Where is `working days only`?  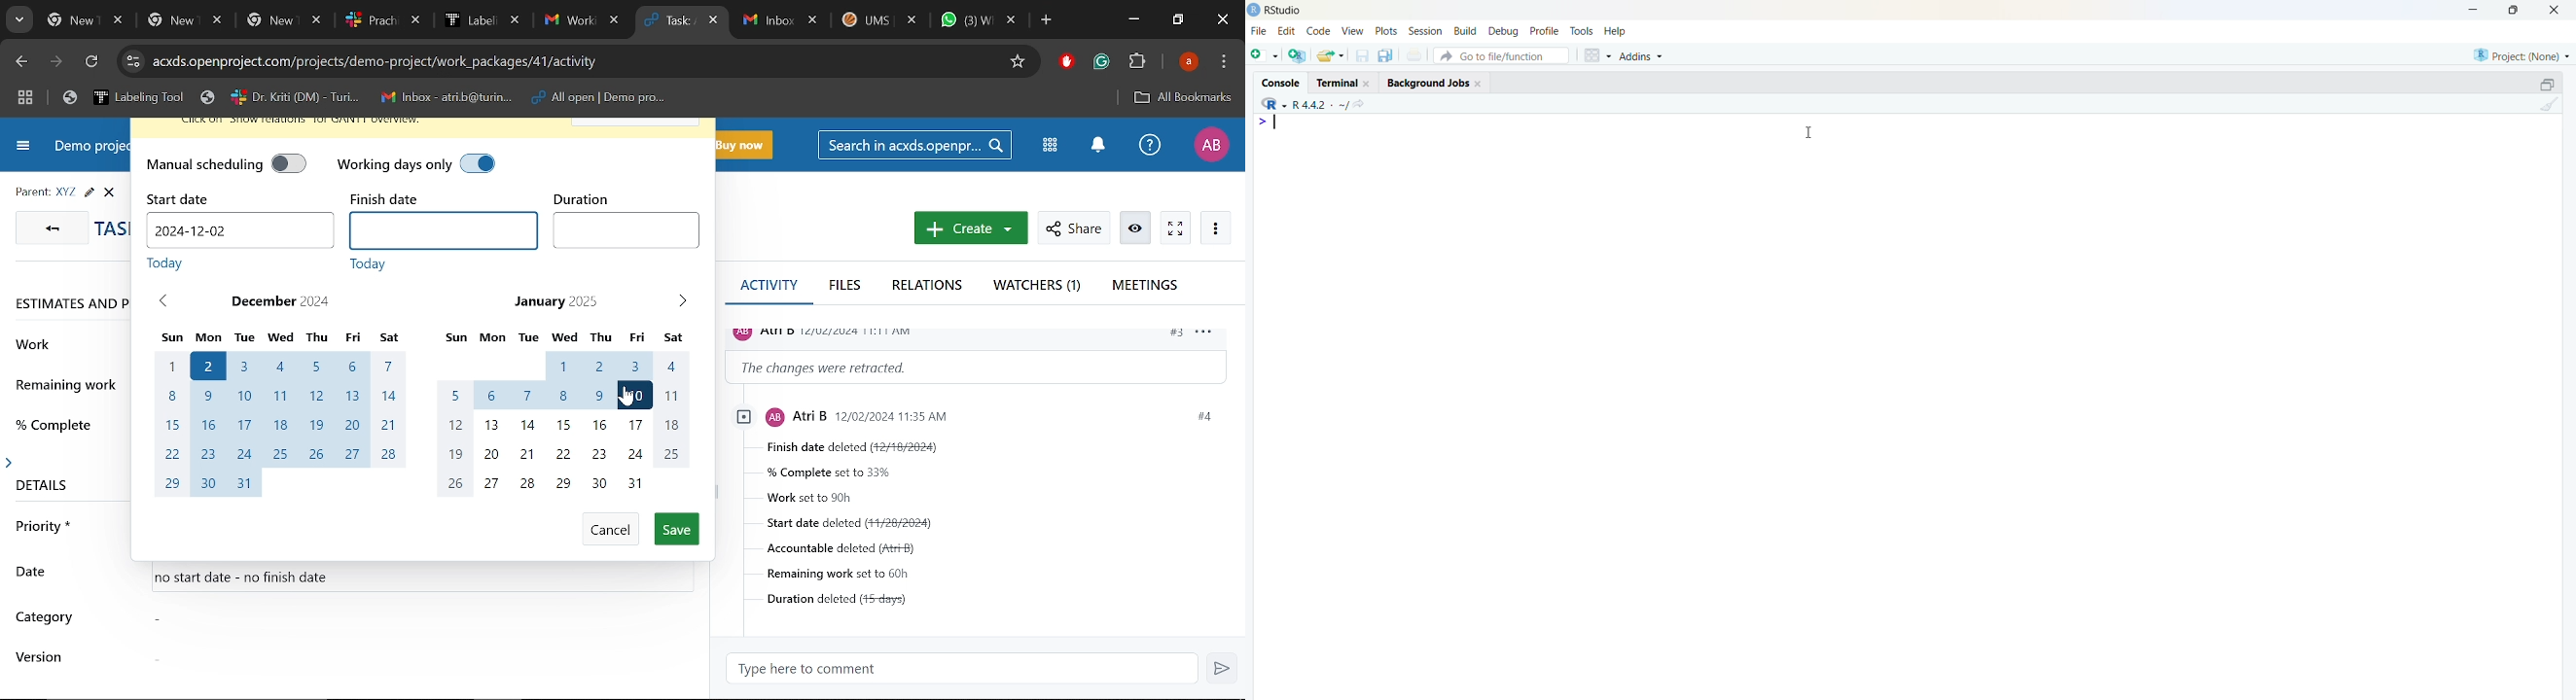
working days only is located at coordinates (389, 161).